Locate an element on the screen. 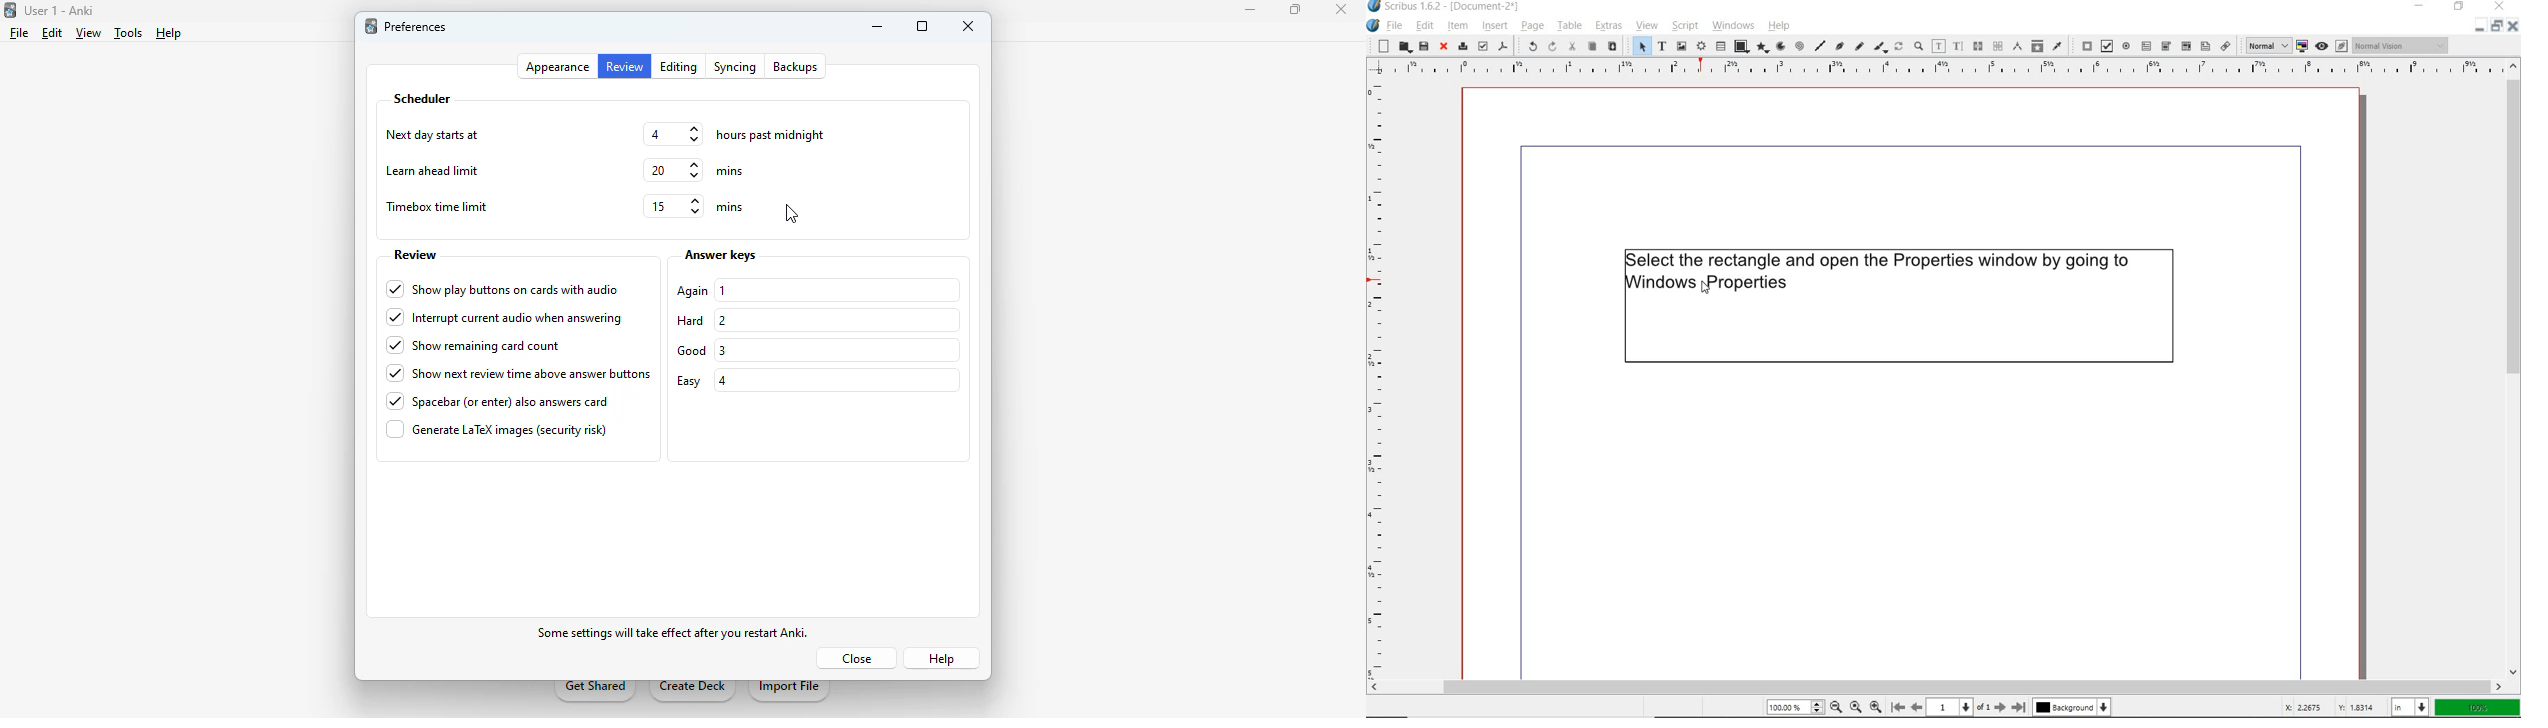  go to next page is located at coordinates (2000, 706).